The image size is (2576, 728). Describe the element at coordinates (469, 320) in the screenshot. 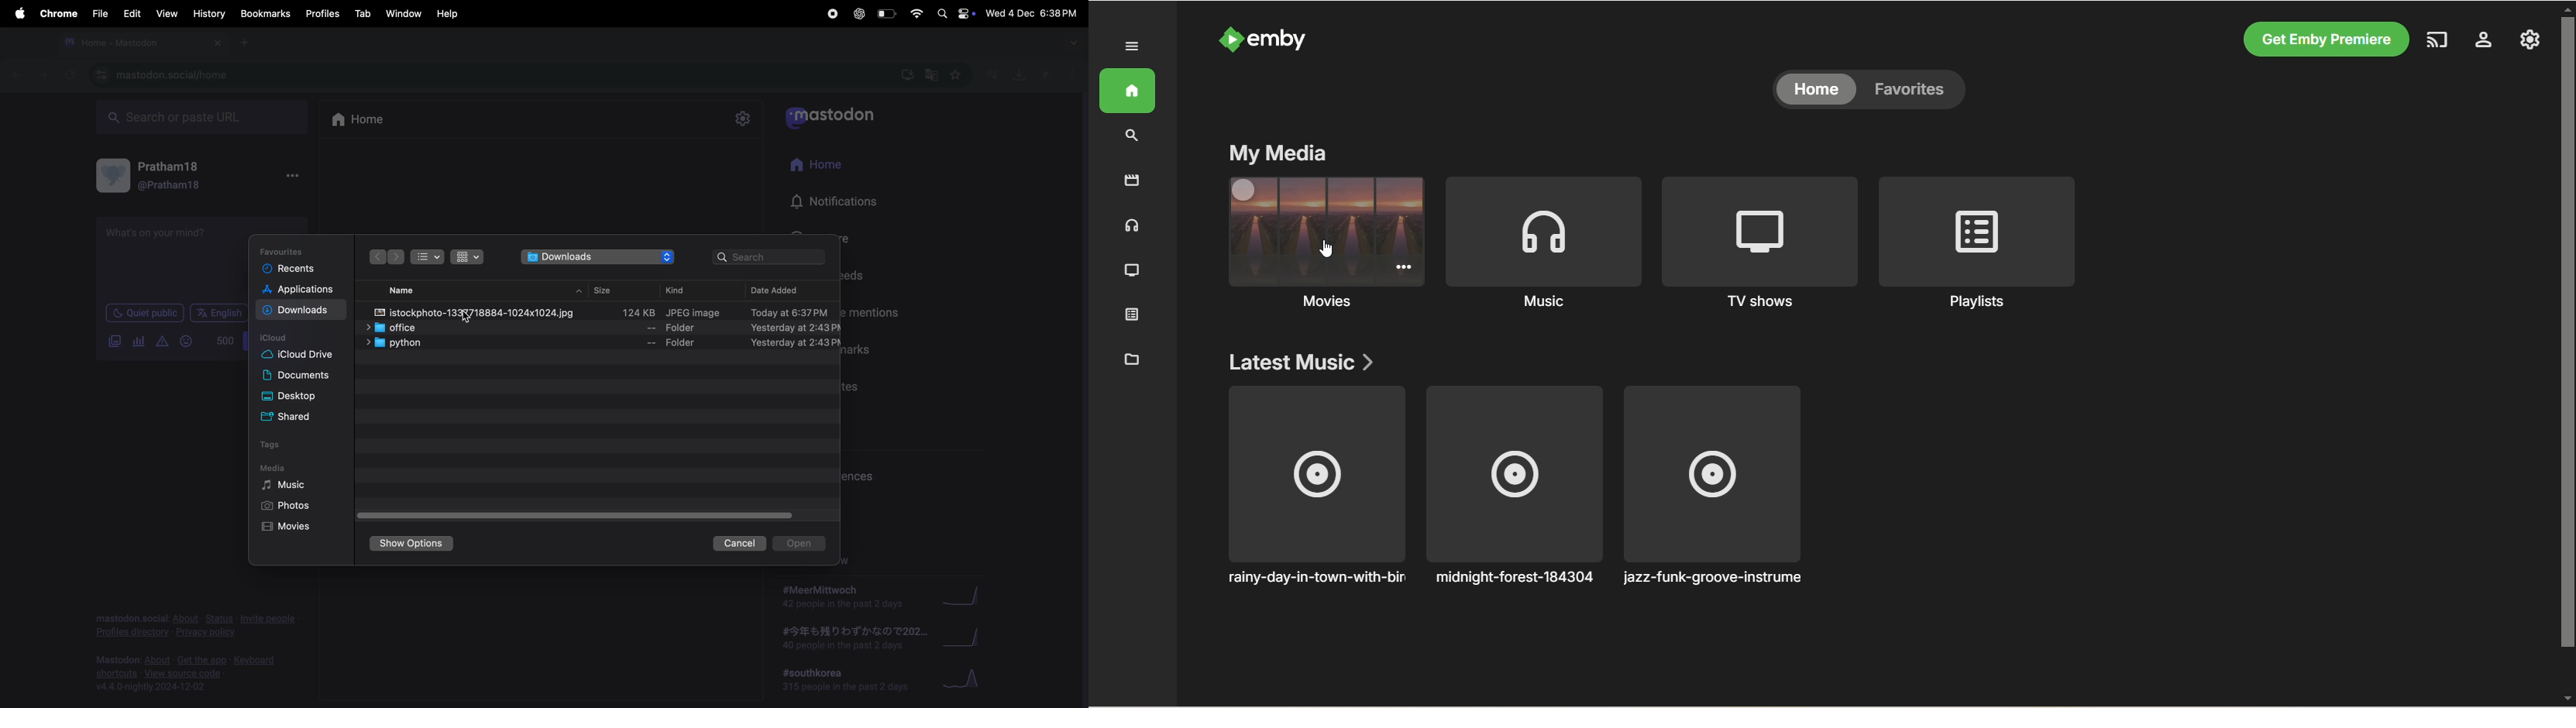

I see `cursor` at that location.